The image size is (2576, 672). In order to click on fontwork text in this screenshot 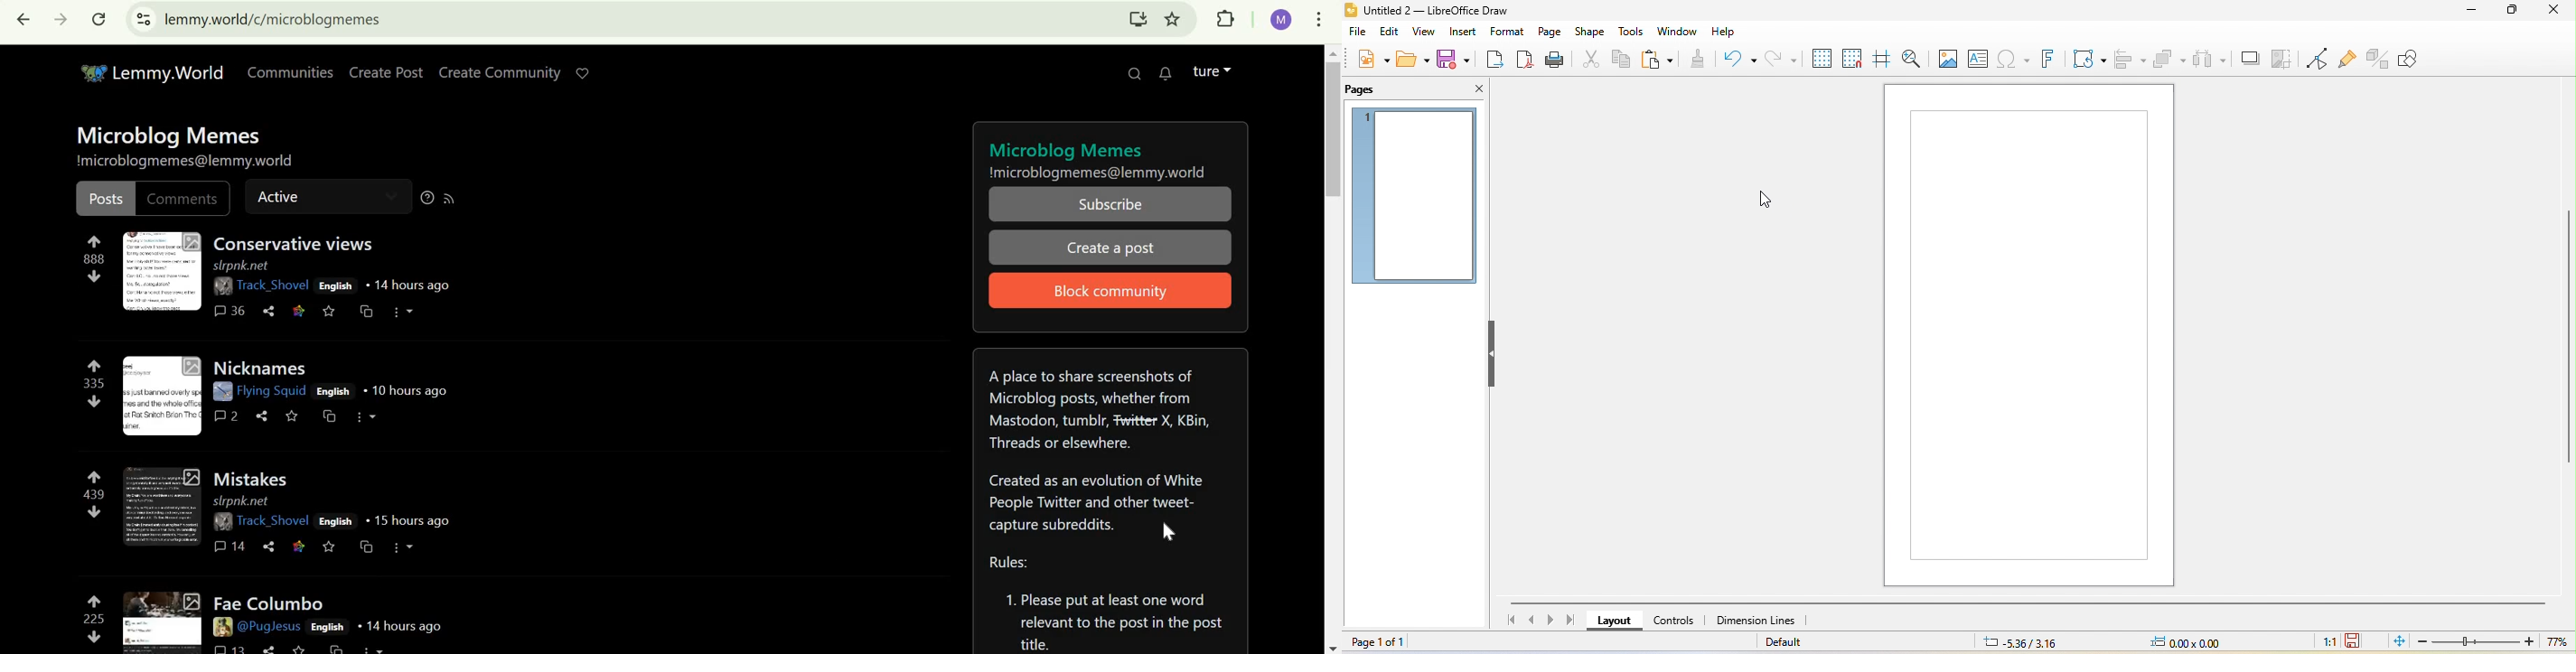, I will do `click(2054, 59)`.